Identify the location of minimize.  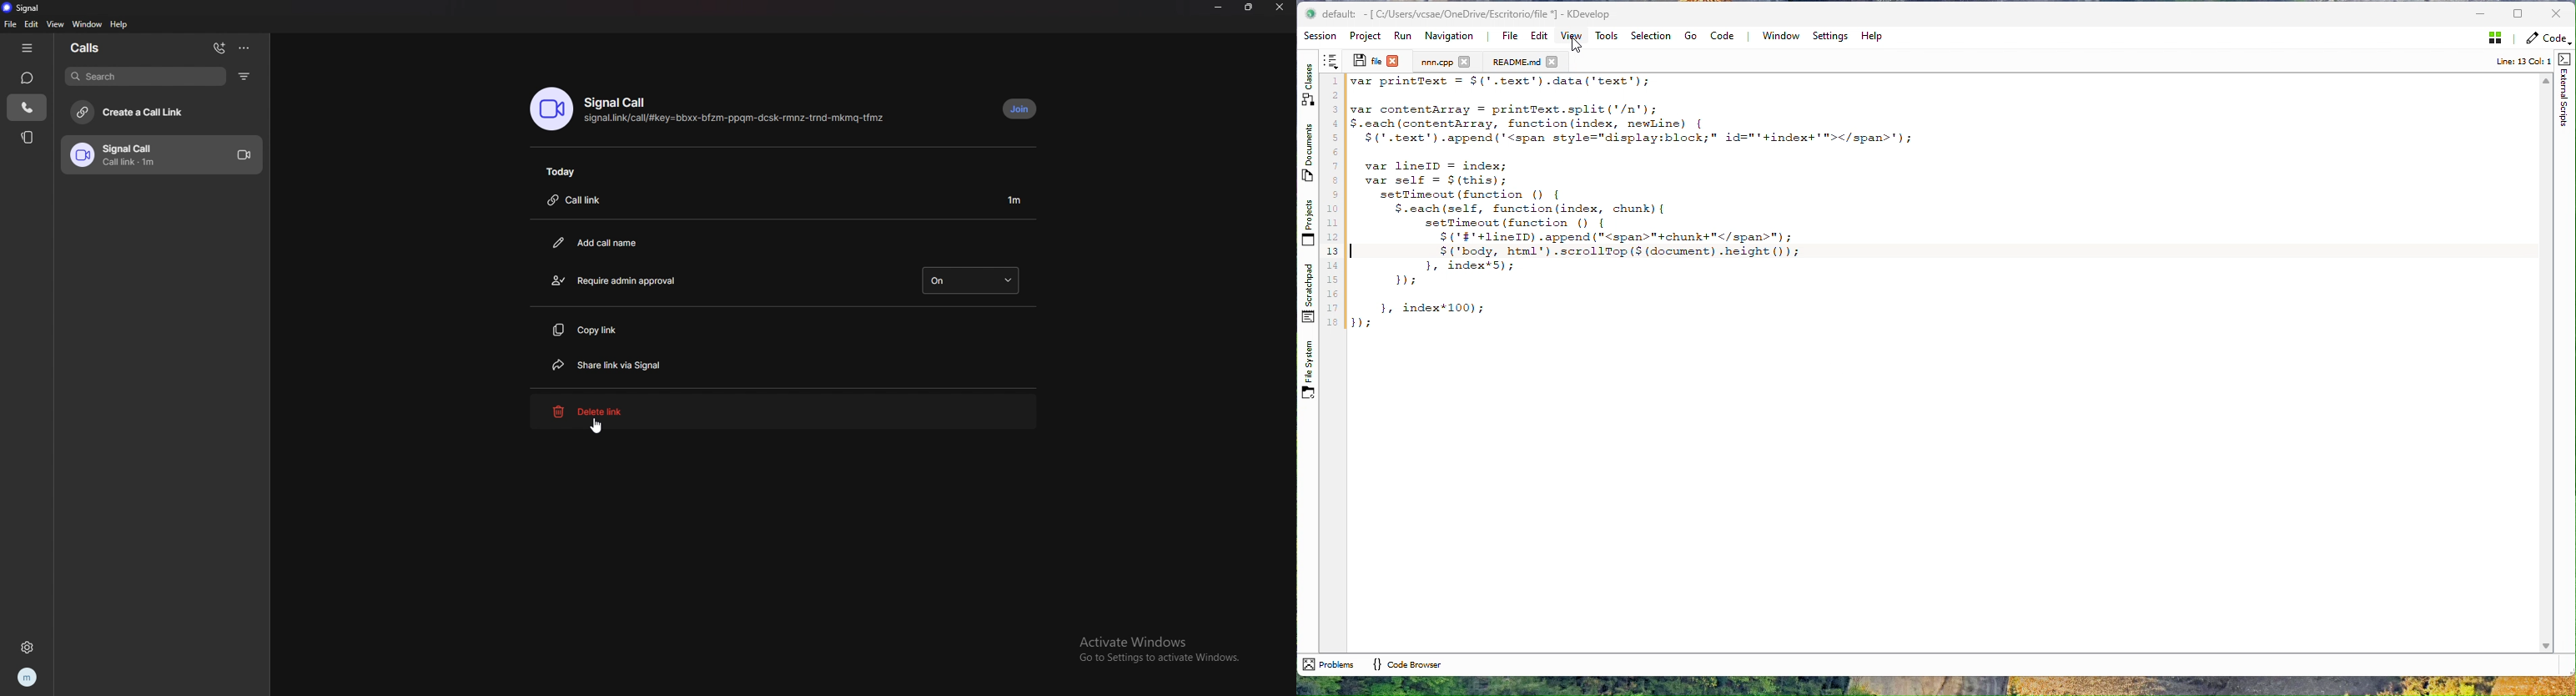
(1219, 6).